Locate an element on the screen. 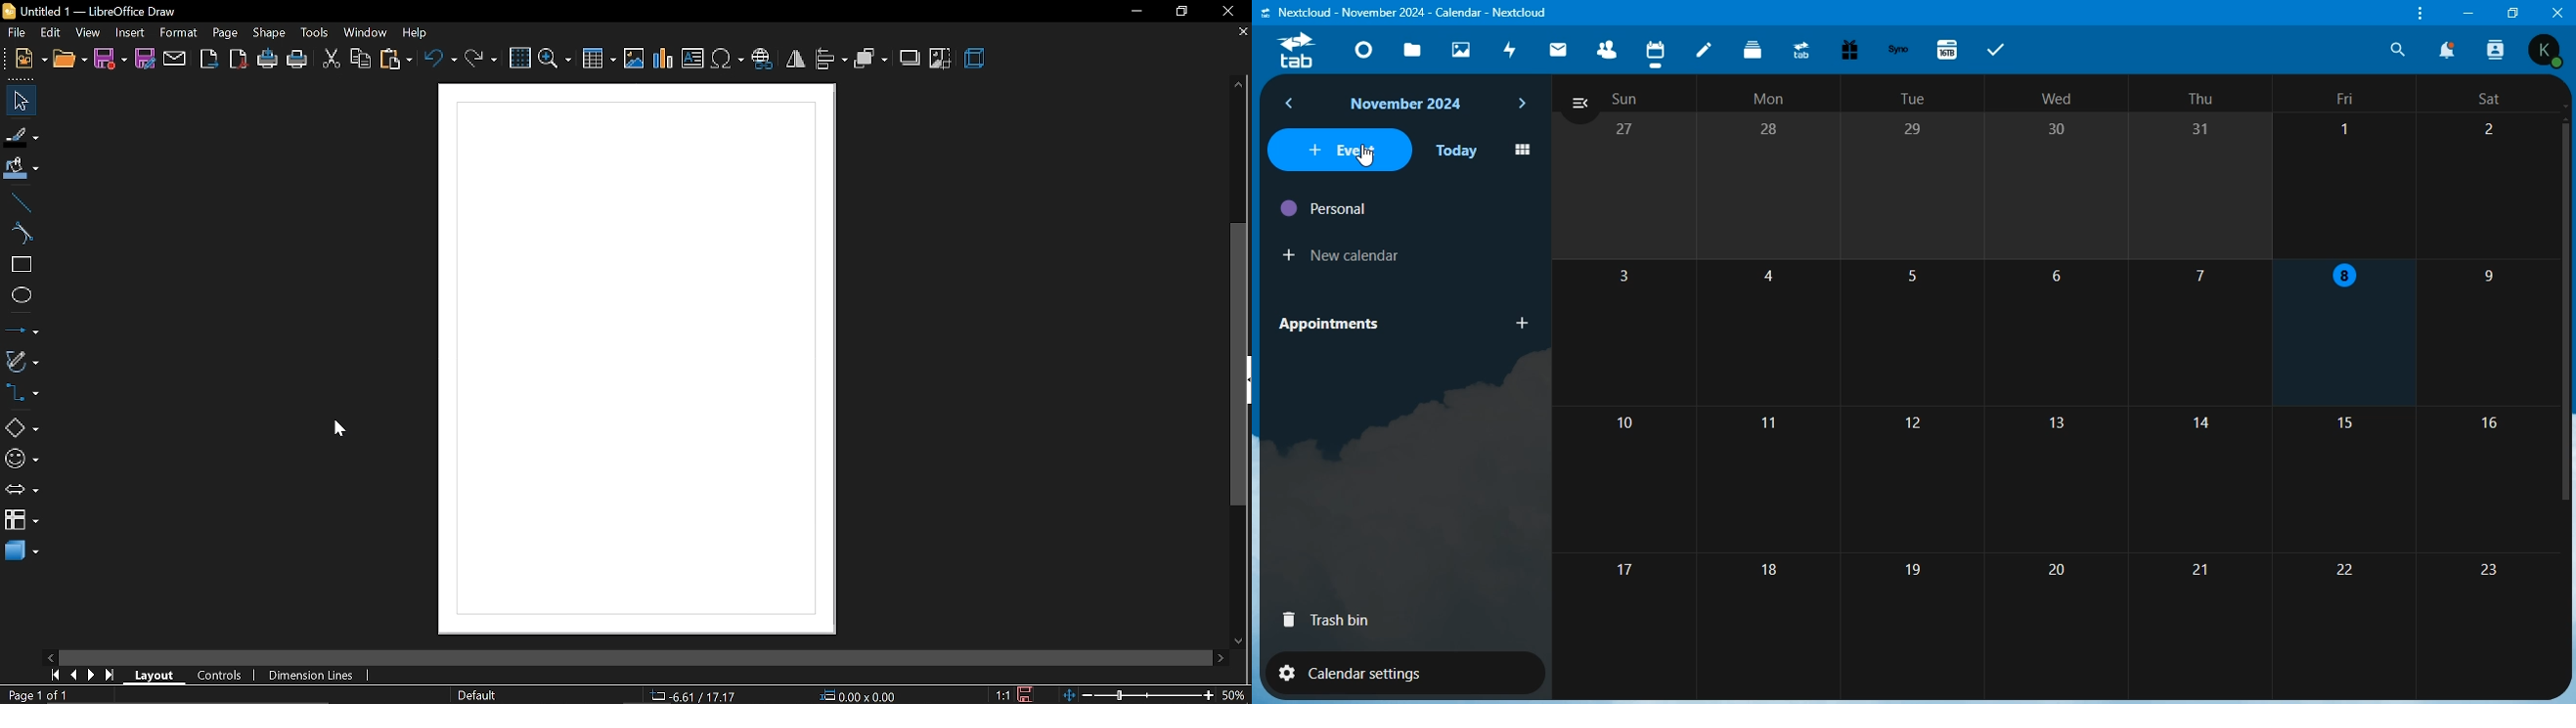 The height and width of the screenshot is (728, 2576). restore window is located at coordinates (2514, 12).